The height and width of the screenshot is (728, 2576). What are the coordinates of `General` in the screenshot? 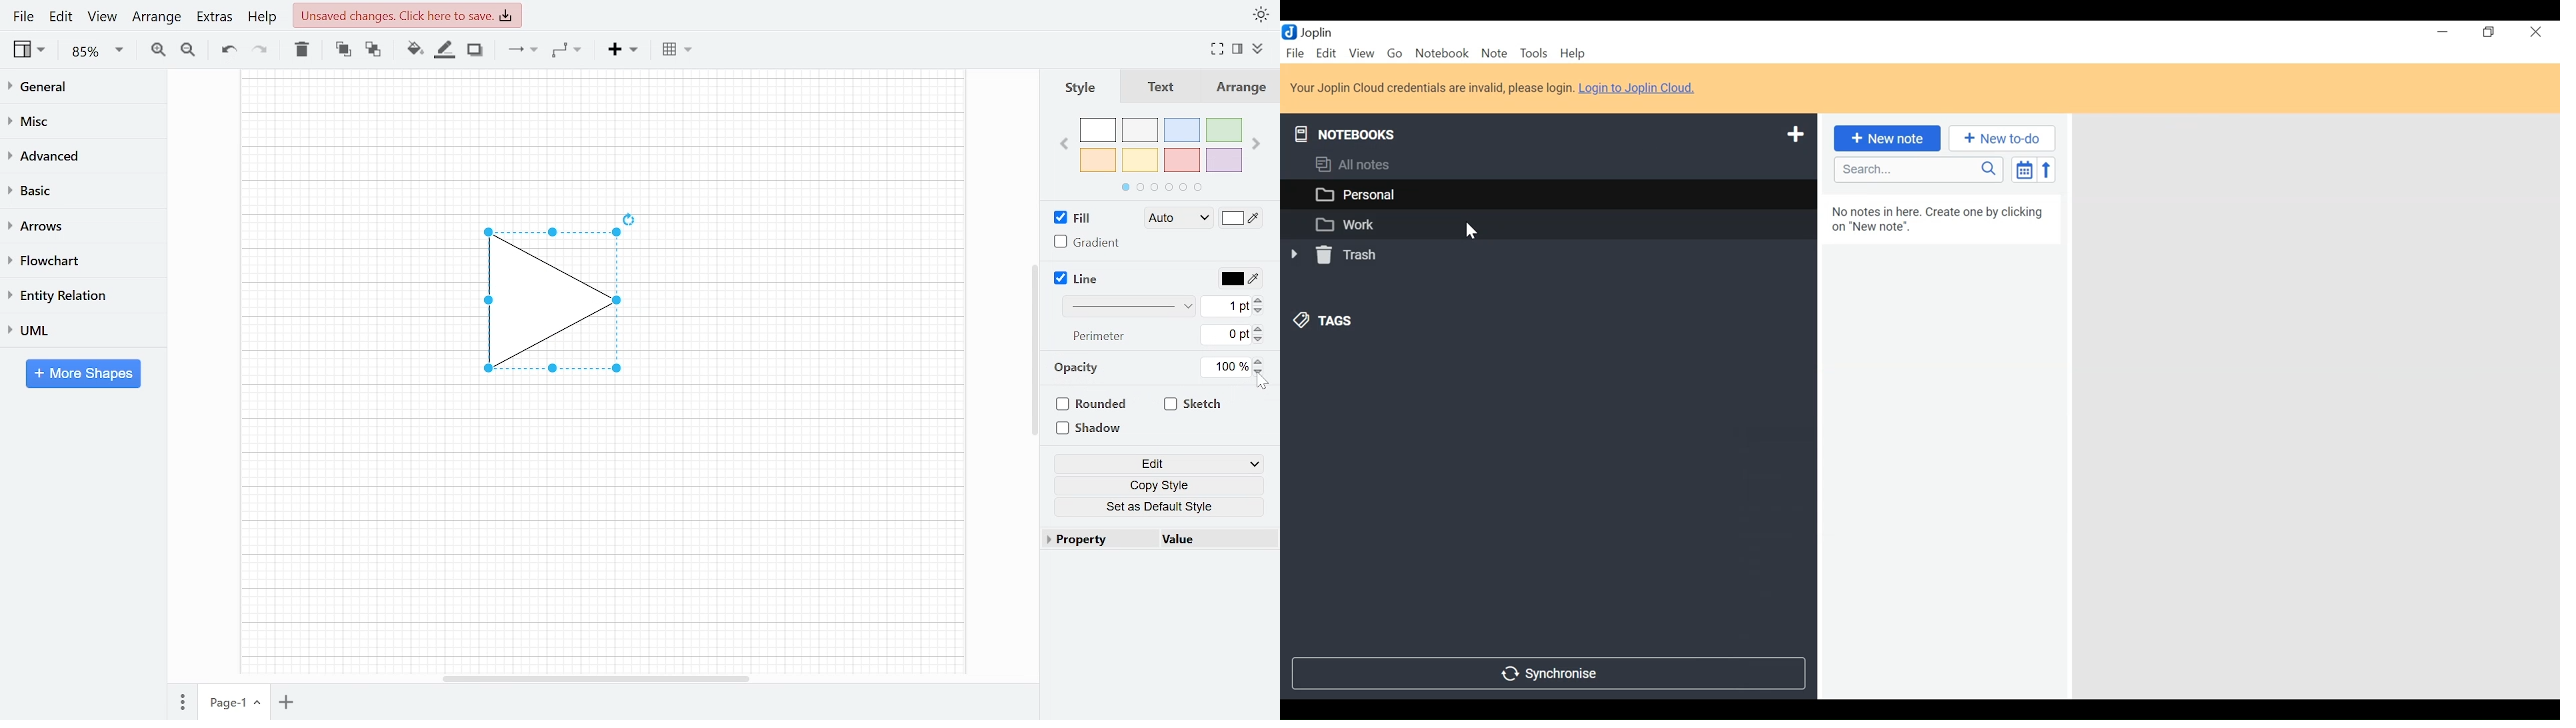 It's located at (76, 89).